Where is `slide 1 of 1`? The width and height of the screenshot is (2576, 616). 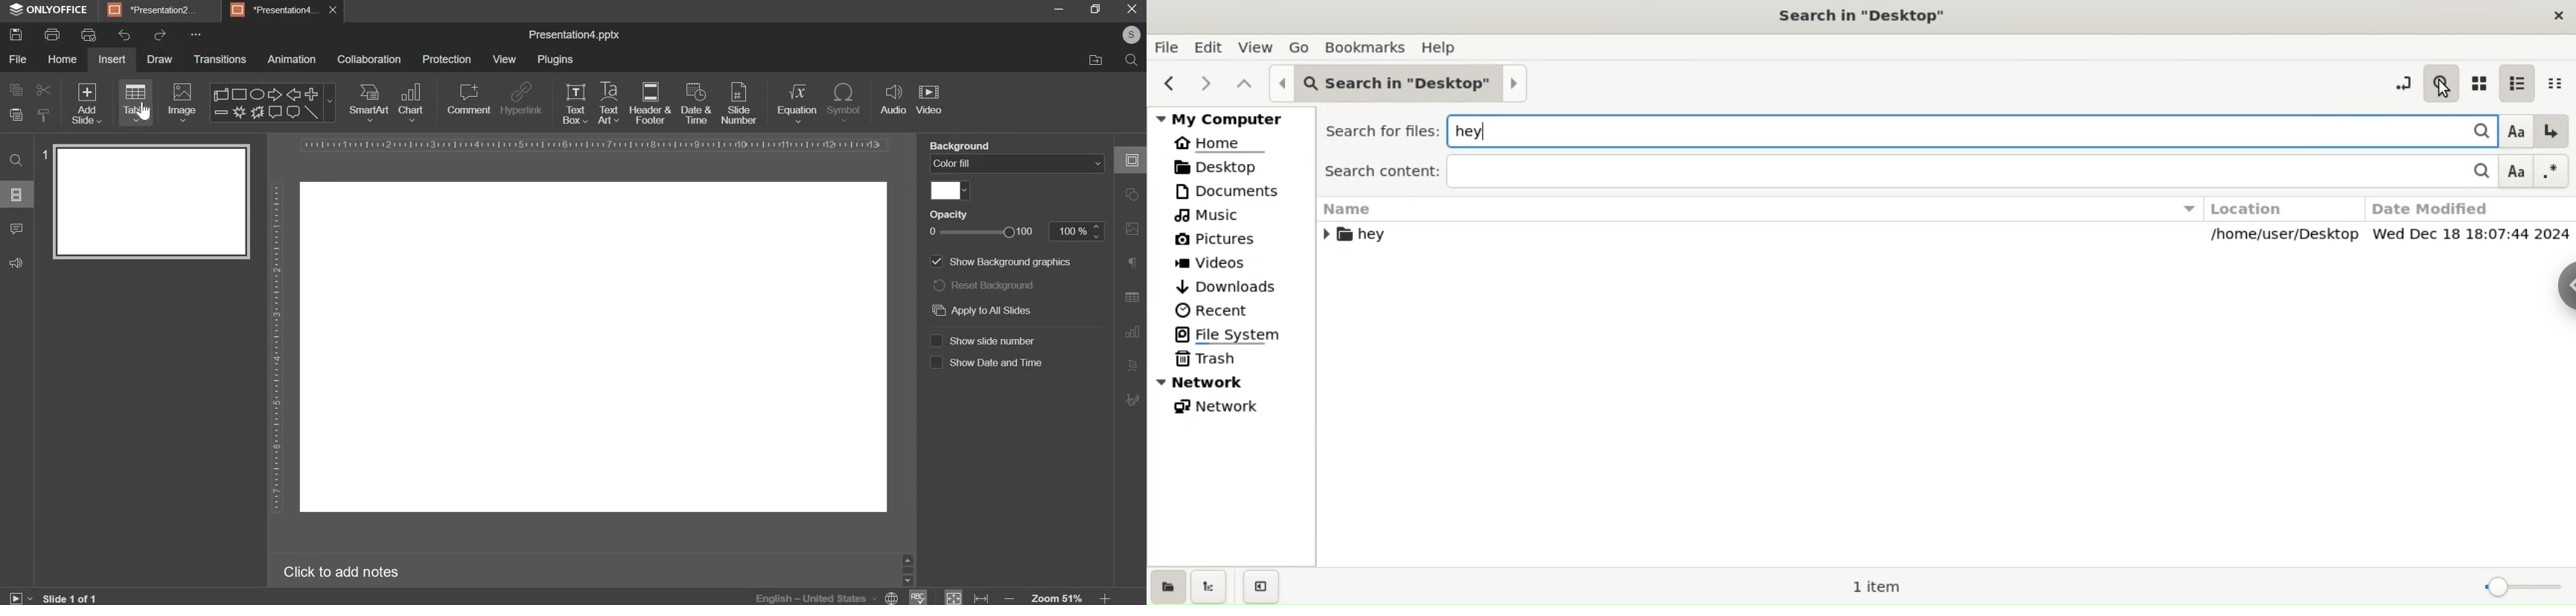
slide 1 of 1 is located at coordinates (72, 598).